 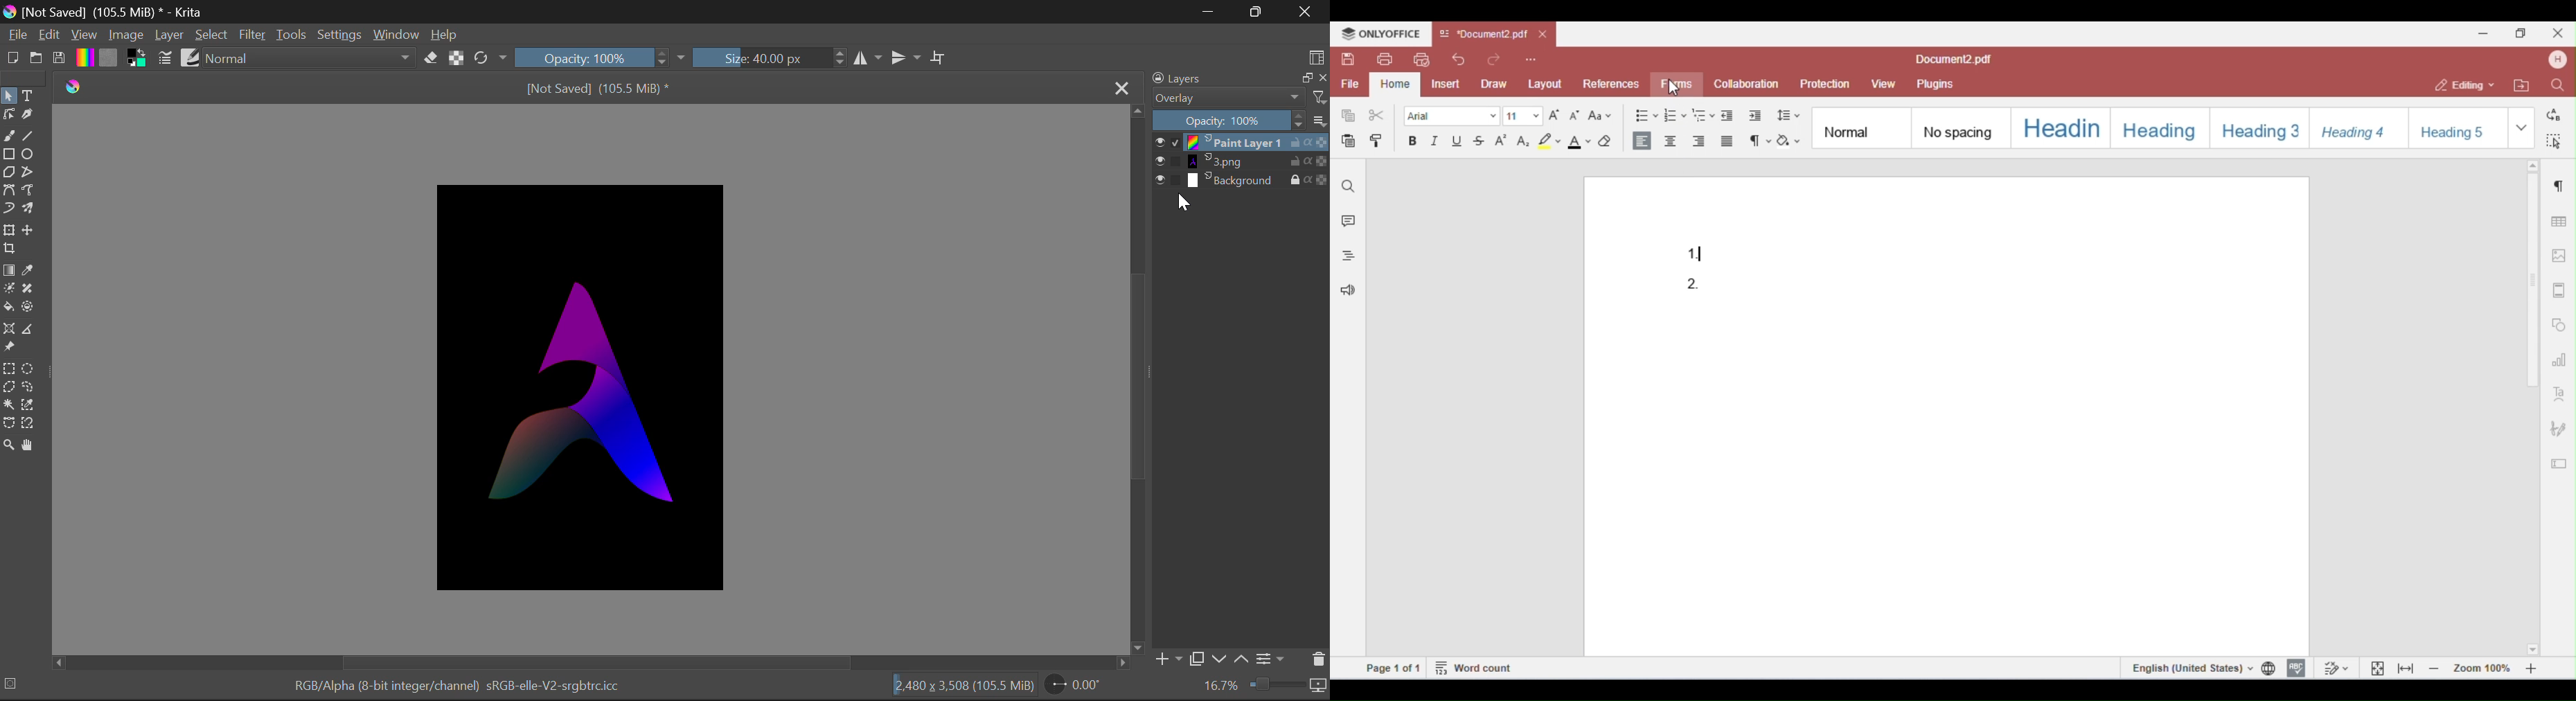 I want to click on show or hide layer, so click(x=1167, y=162).